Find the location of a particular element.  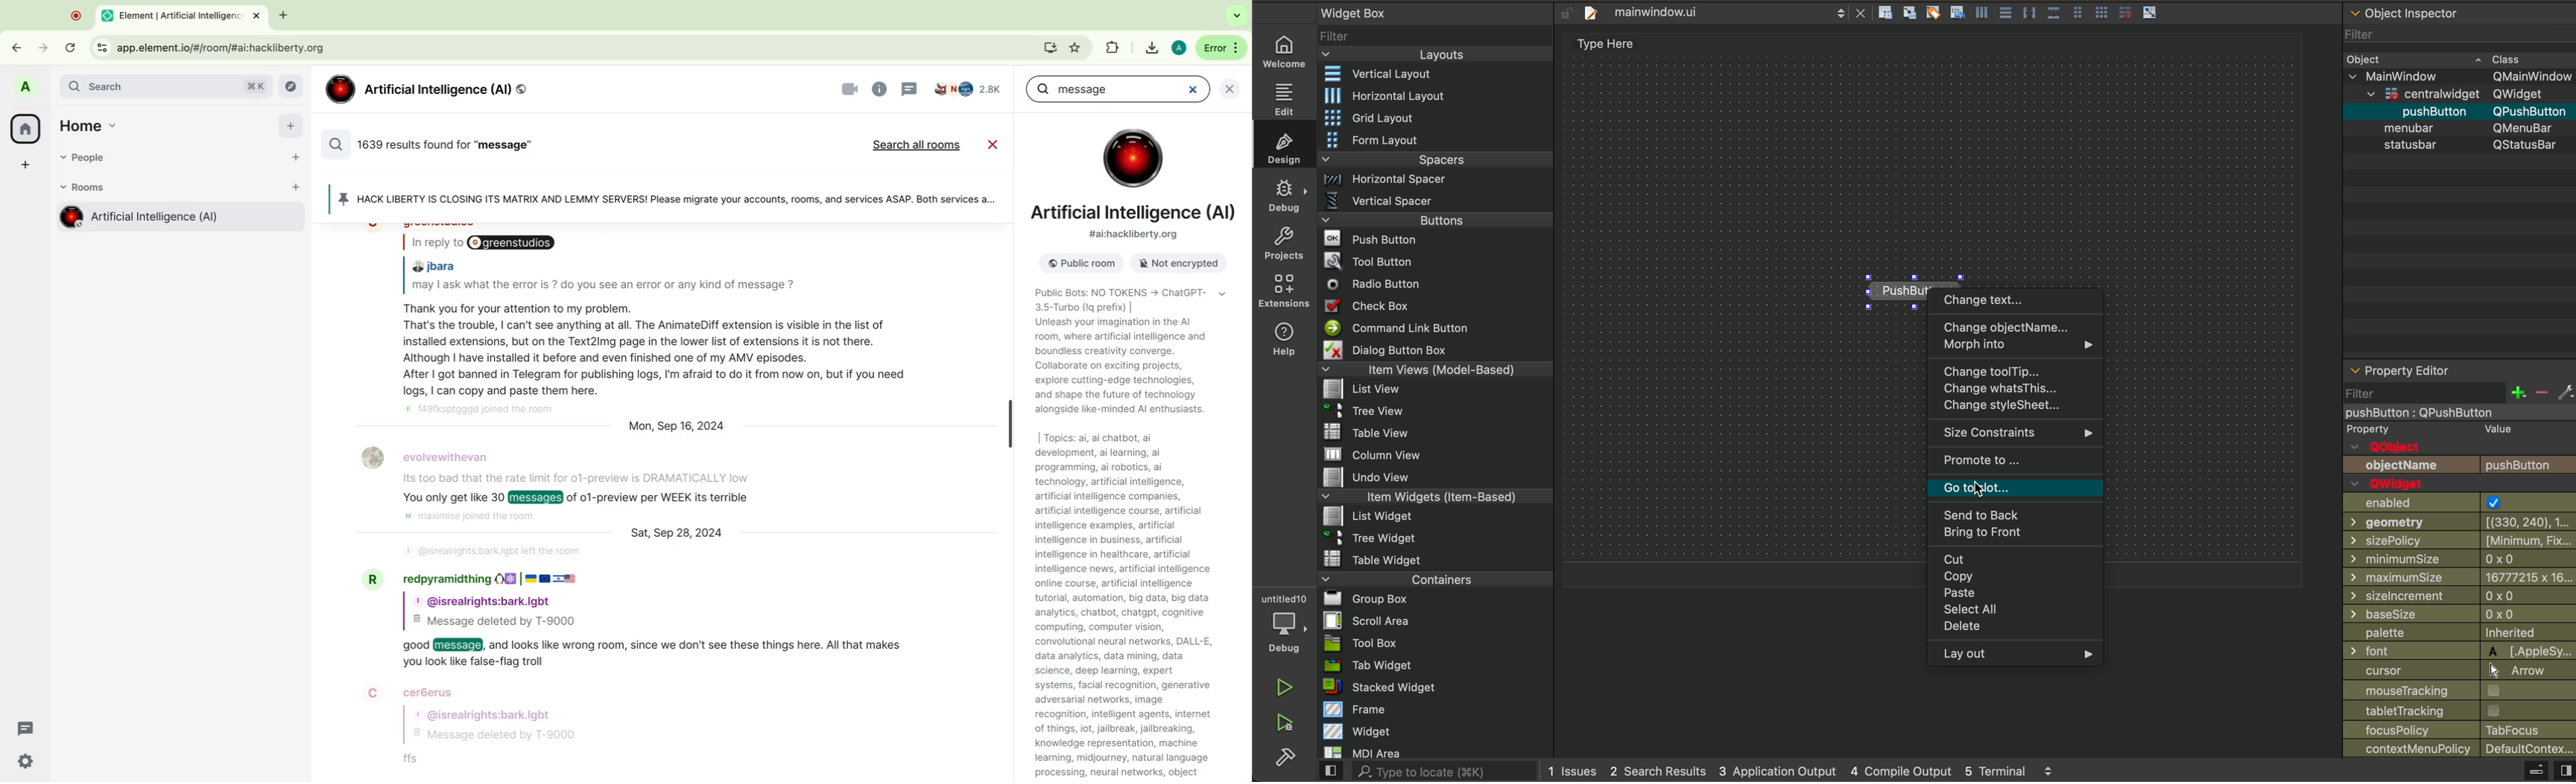

message is located at coordinates (607, 289).